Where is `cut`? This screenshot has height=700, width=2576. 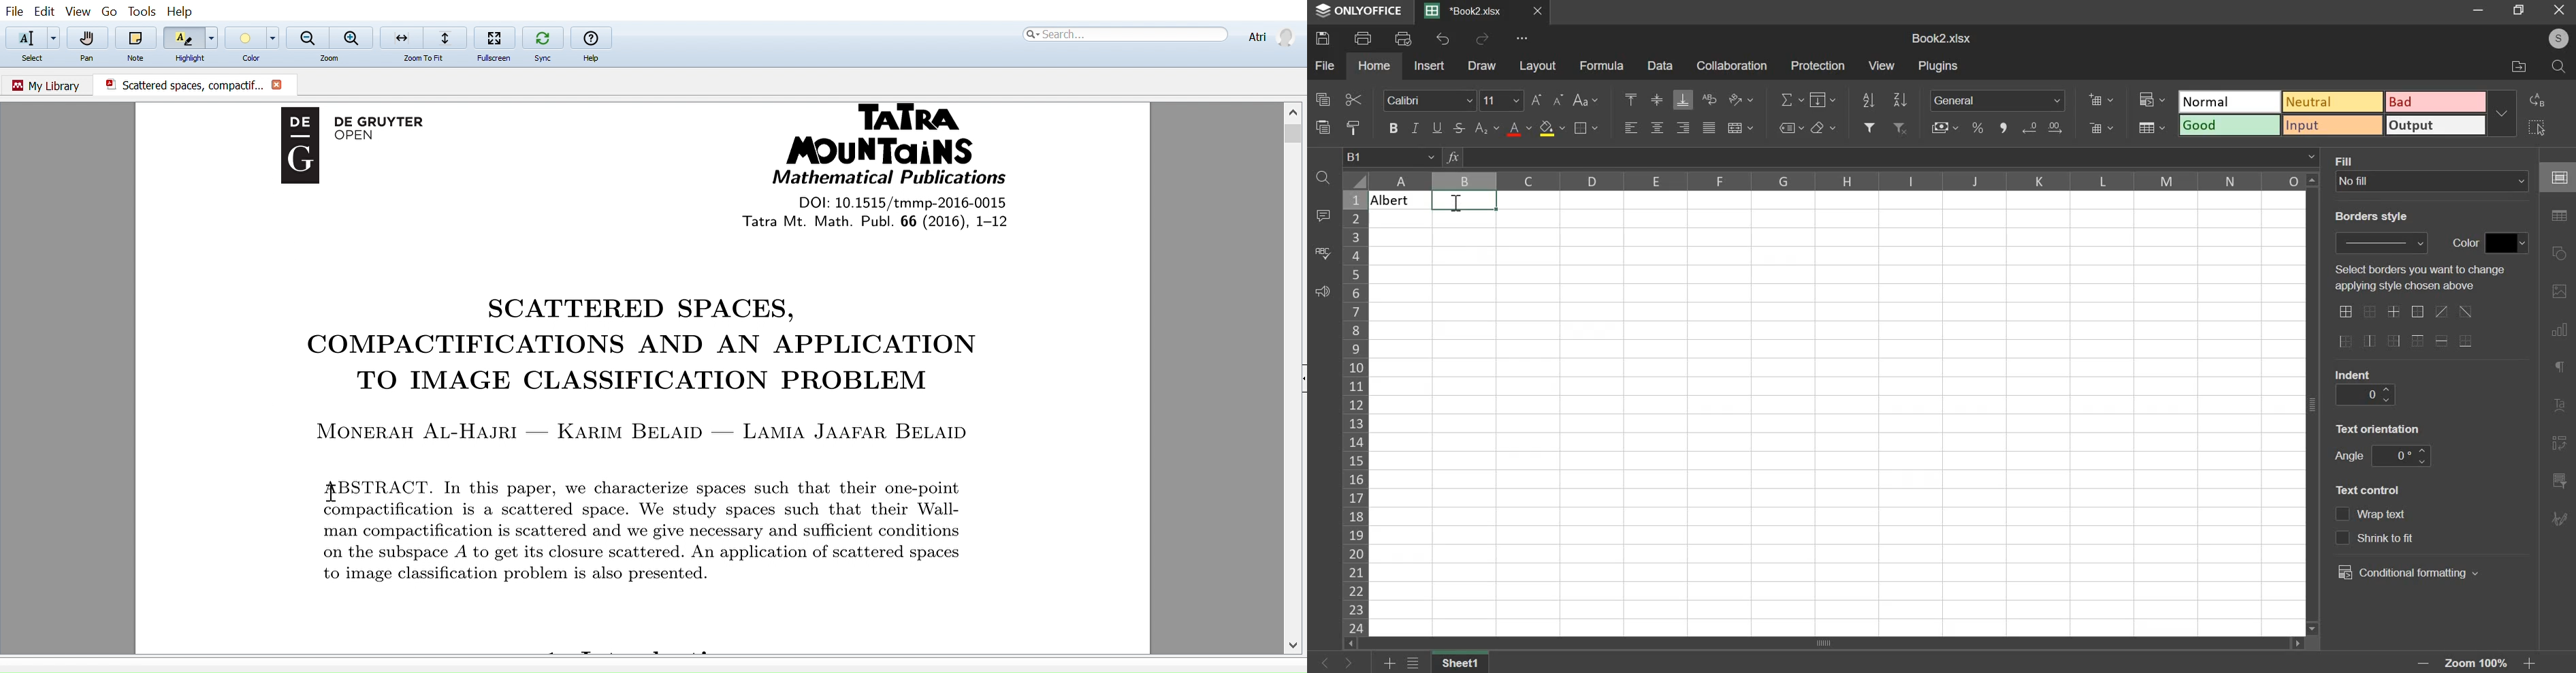 cut is located at coordinates (1353, 98).